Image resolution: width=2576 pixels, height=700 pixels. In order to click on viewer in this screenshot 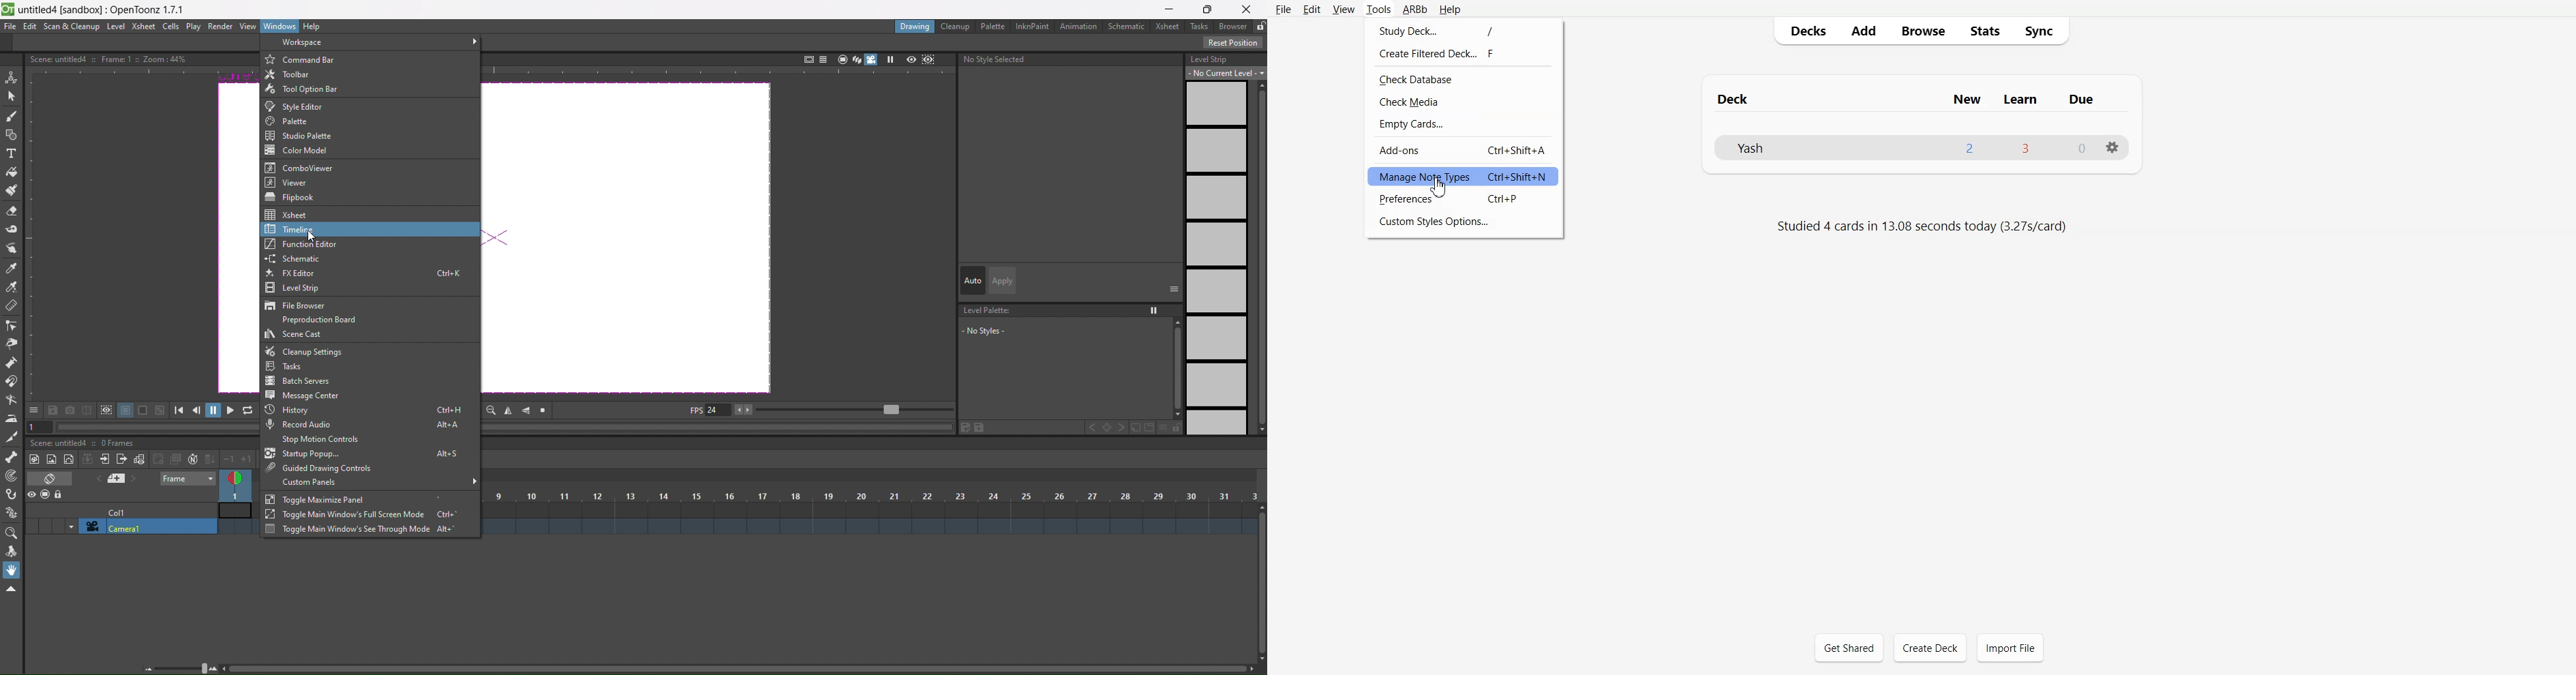, I will do `click(294, 182)`.